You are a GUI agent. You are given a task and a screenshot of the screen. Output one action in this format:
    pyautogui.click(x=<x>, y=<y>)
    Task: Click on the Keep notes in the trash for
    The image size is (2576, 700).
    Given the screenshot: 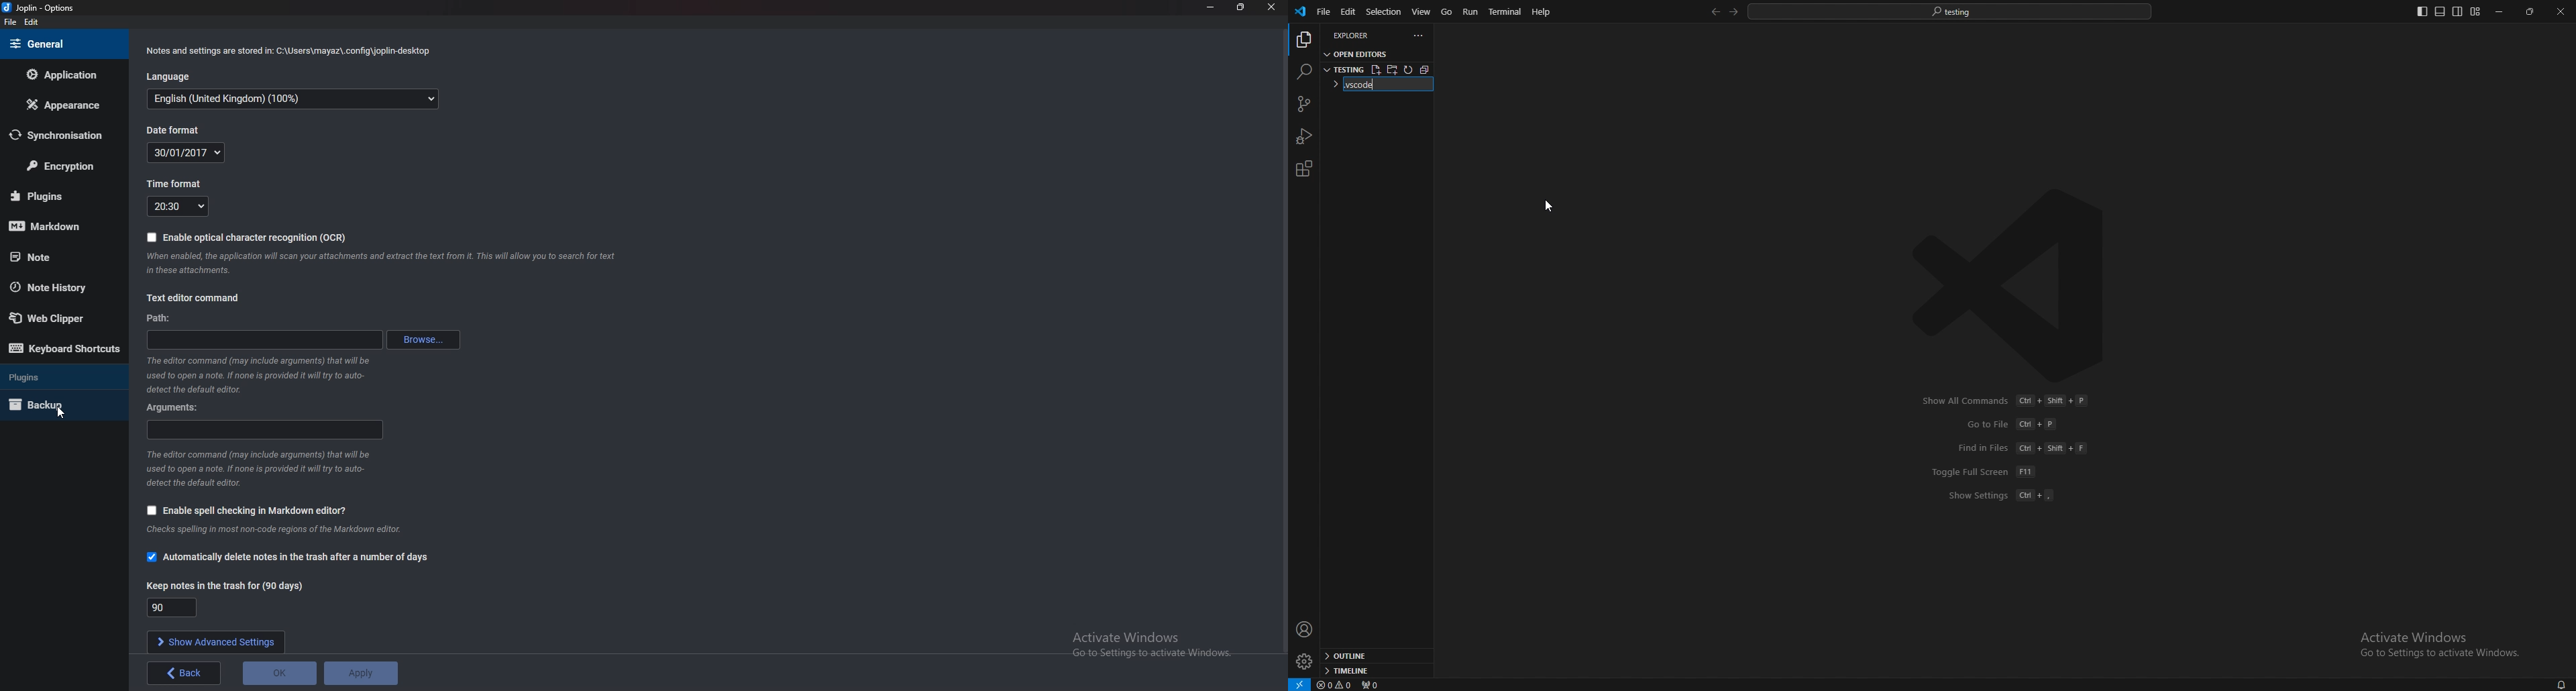 What is the action you would take?
    pyautogui.click(x=173, y=607)
    